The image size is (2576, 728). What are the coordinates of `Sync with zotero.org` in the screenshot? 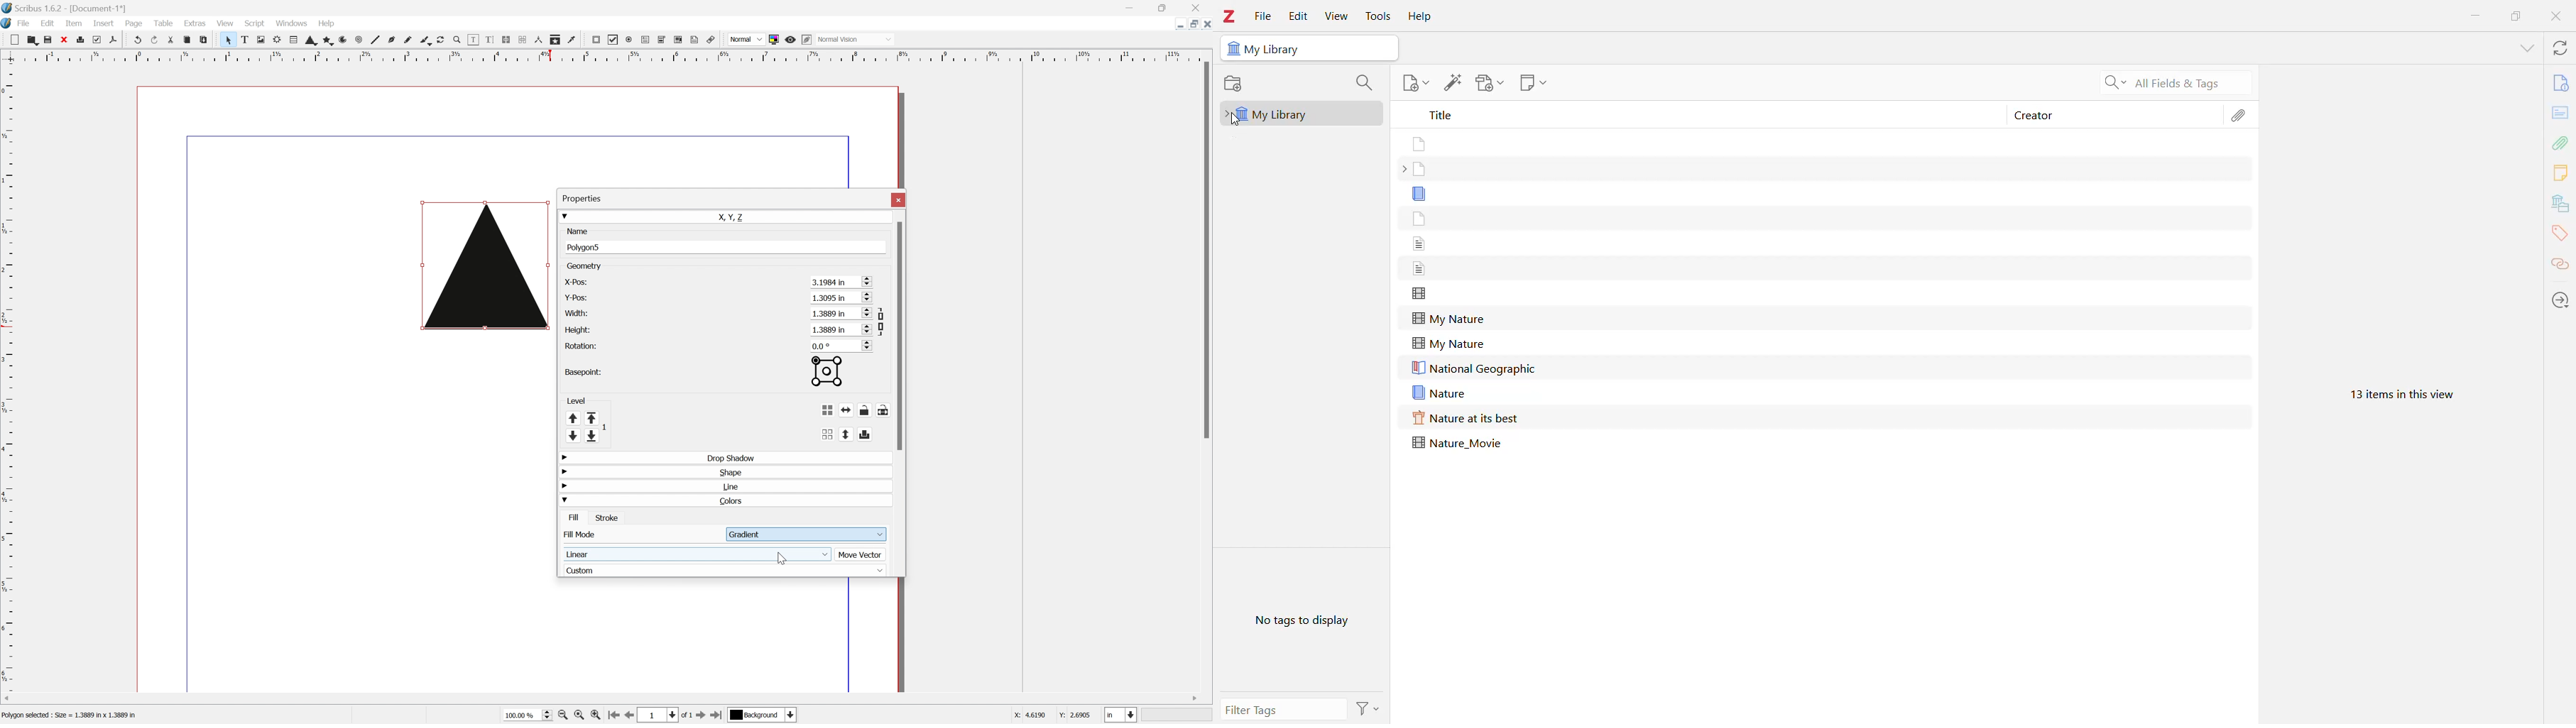 It's located at (2560, 49).